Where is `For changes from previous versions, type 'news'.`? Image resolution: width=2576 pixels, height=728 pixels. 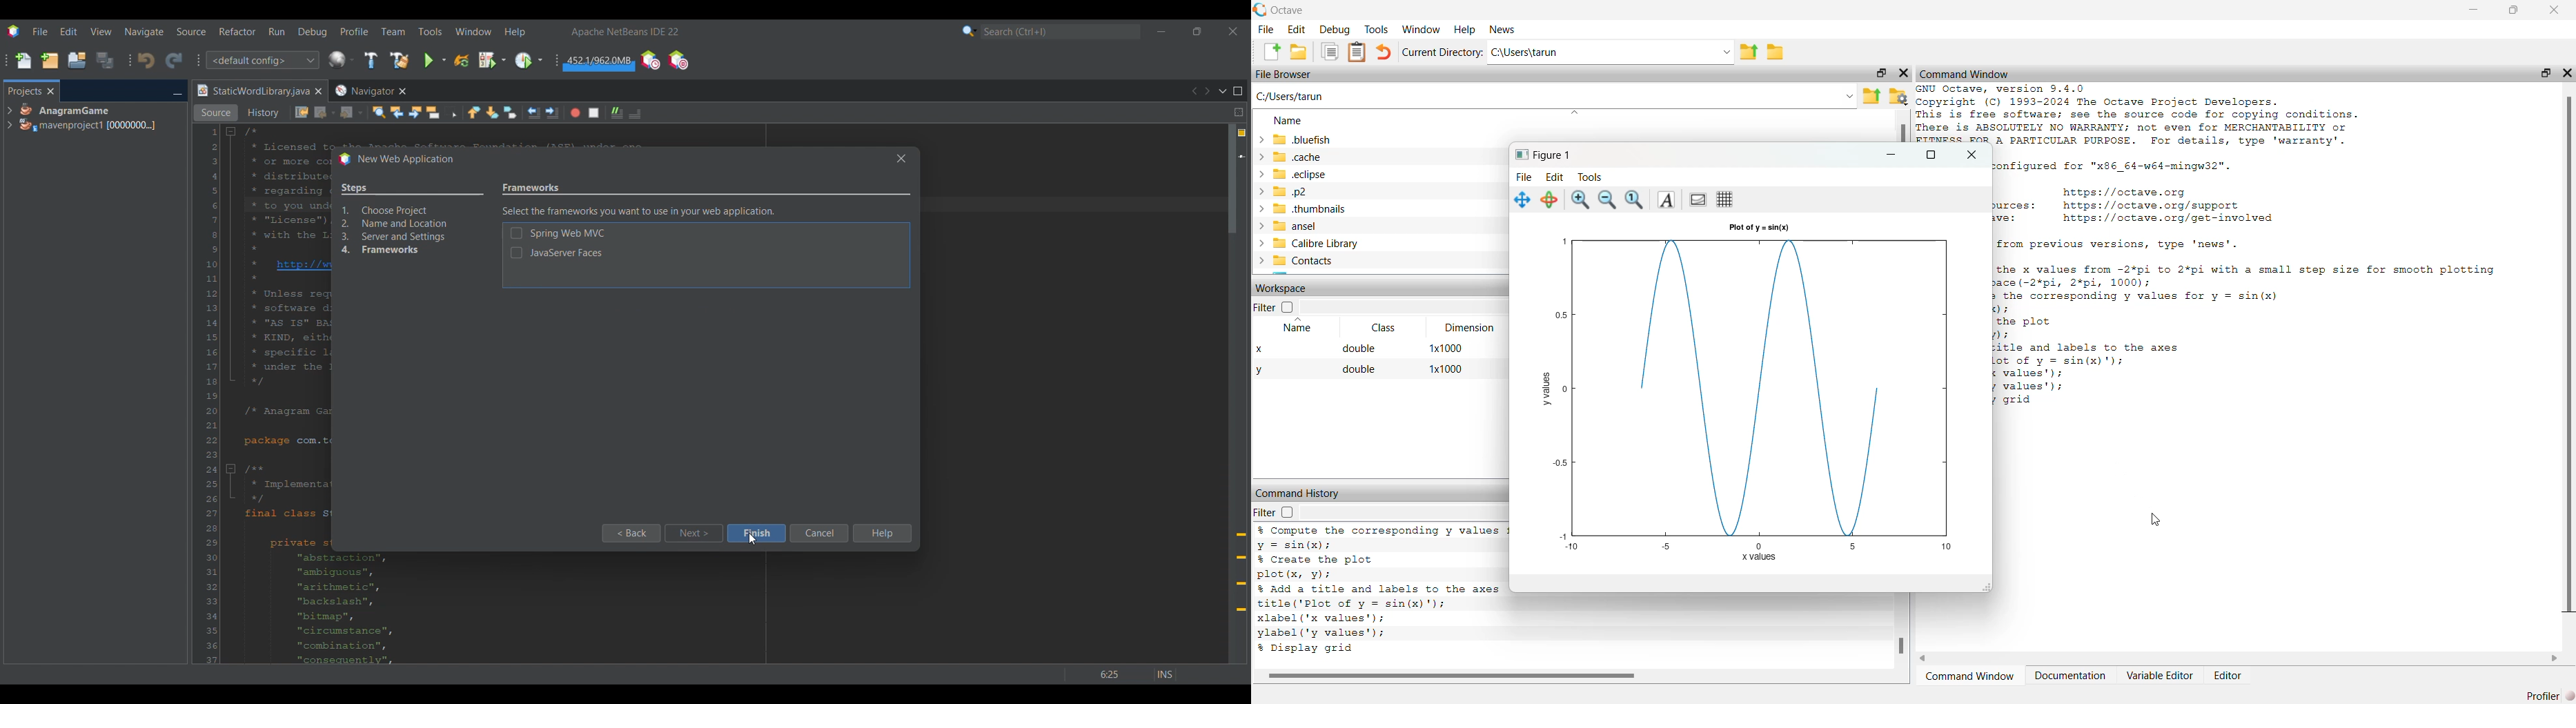
For changes from previous versions, type 'news'. is located at coordinates (2118, 245).